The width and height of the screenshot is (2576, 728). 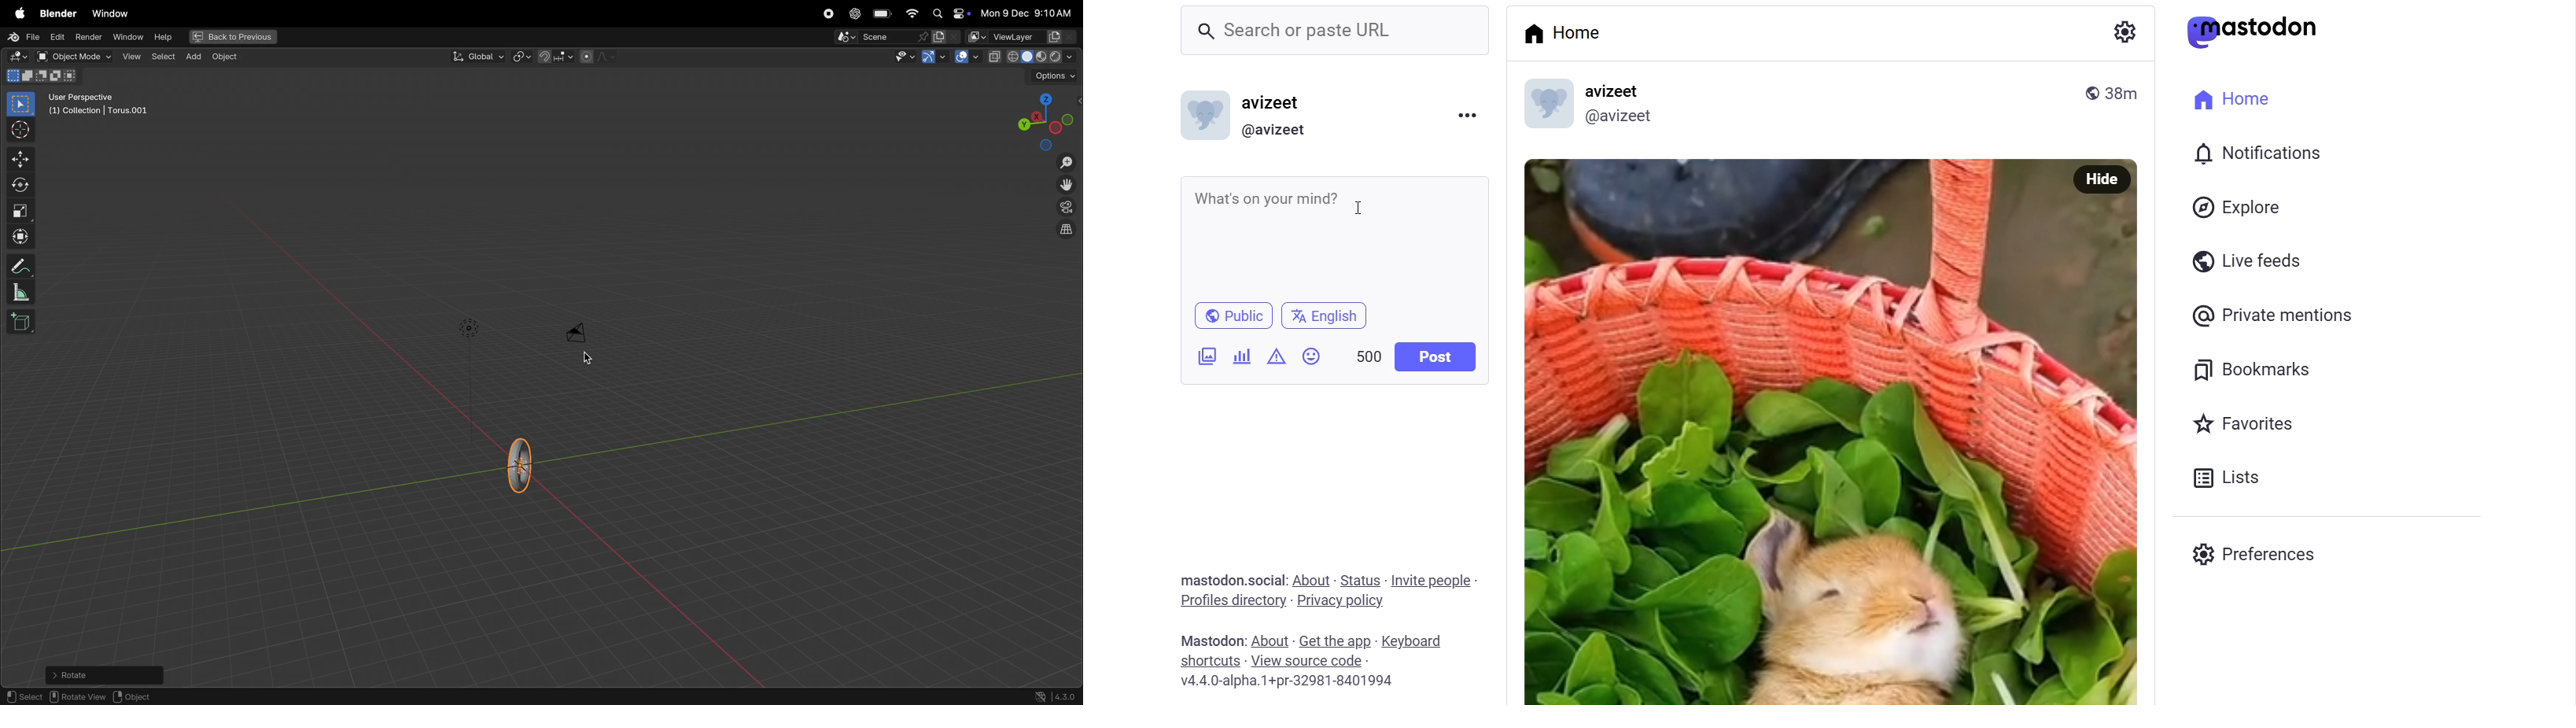 I want to click on rotate, so click(x=105, y=675).